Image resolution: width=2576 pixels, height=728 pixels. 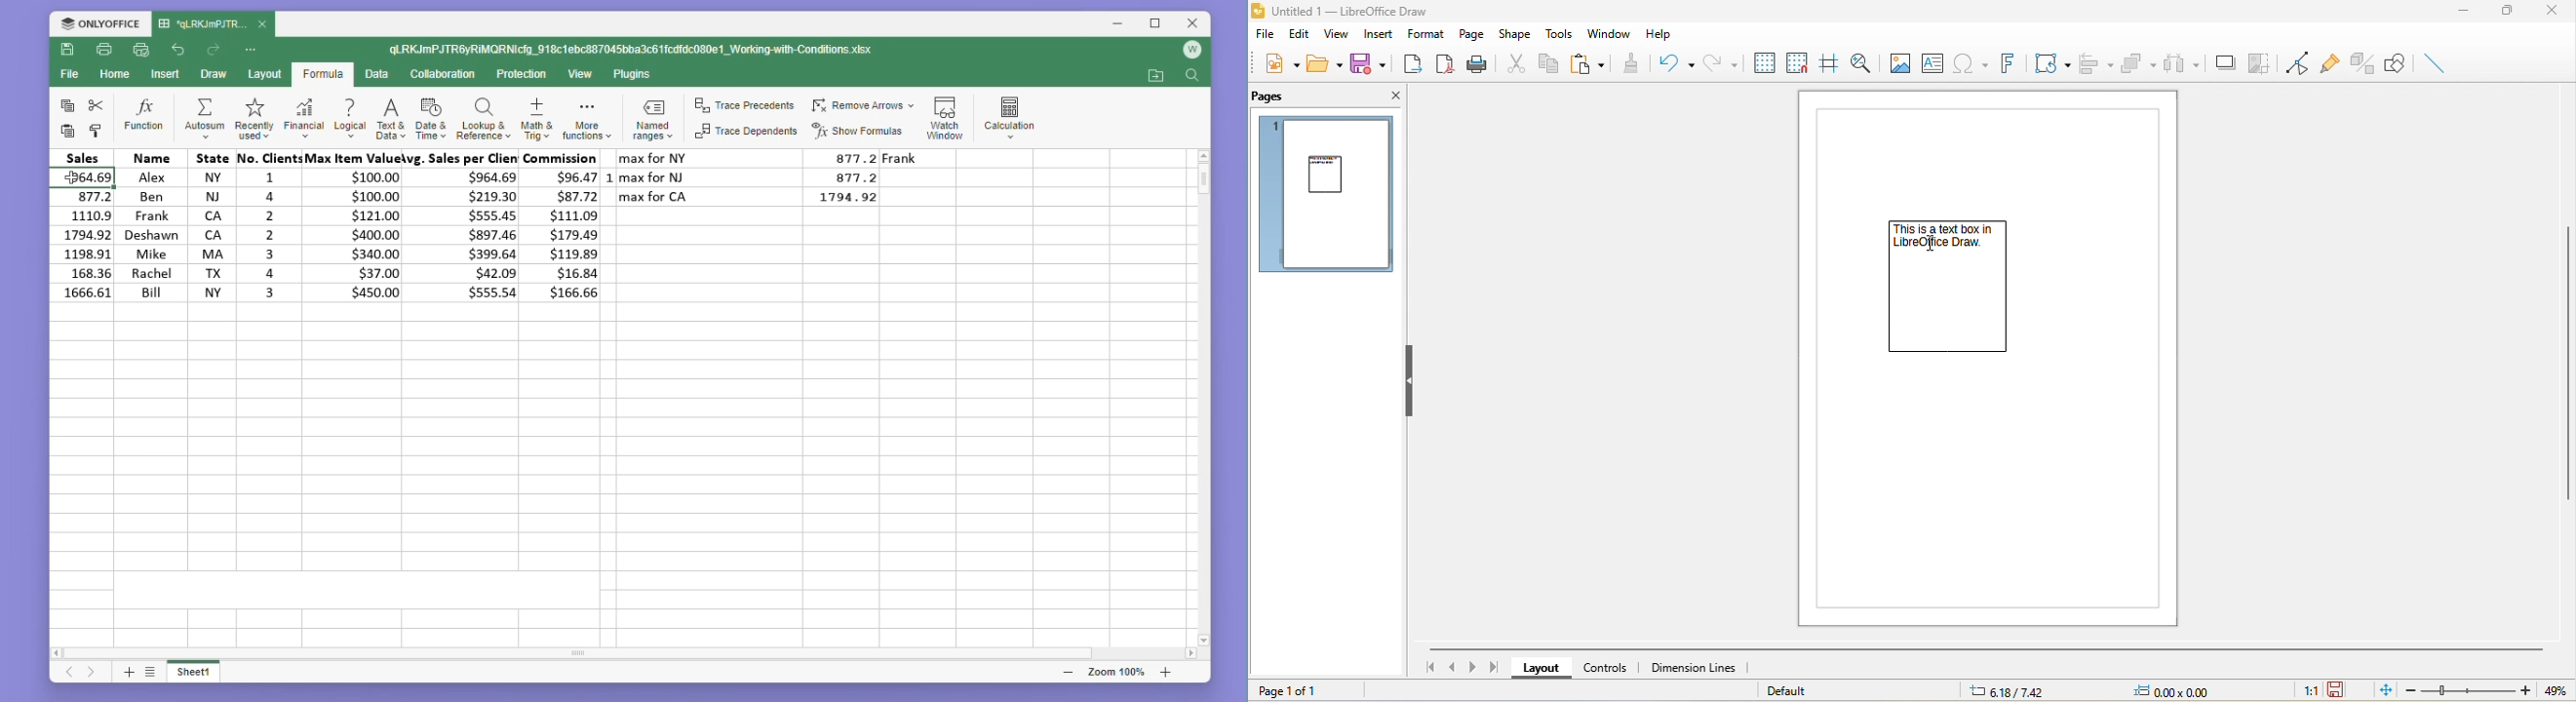 I want to click on Print file, so click(x=103, y=49).